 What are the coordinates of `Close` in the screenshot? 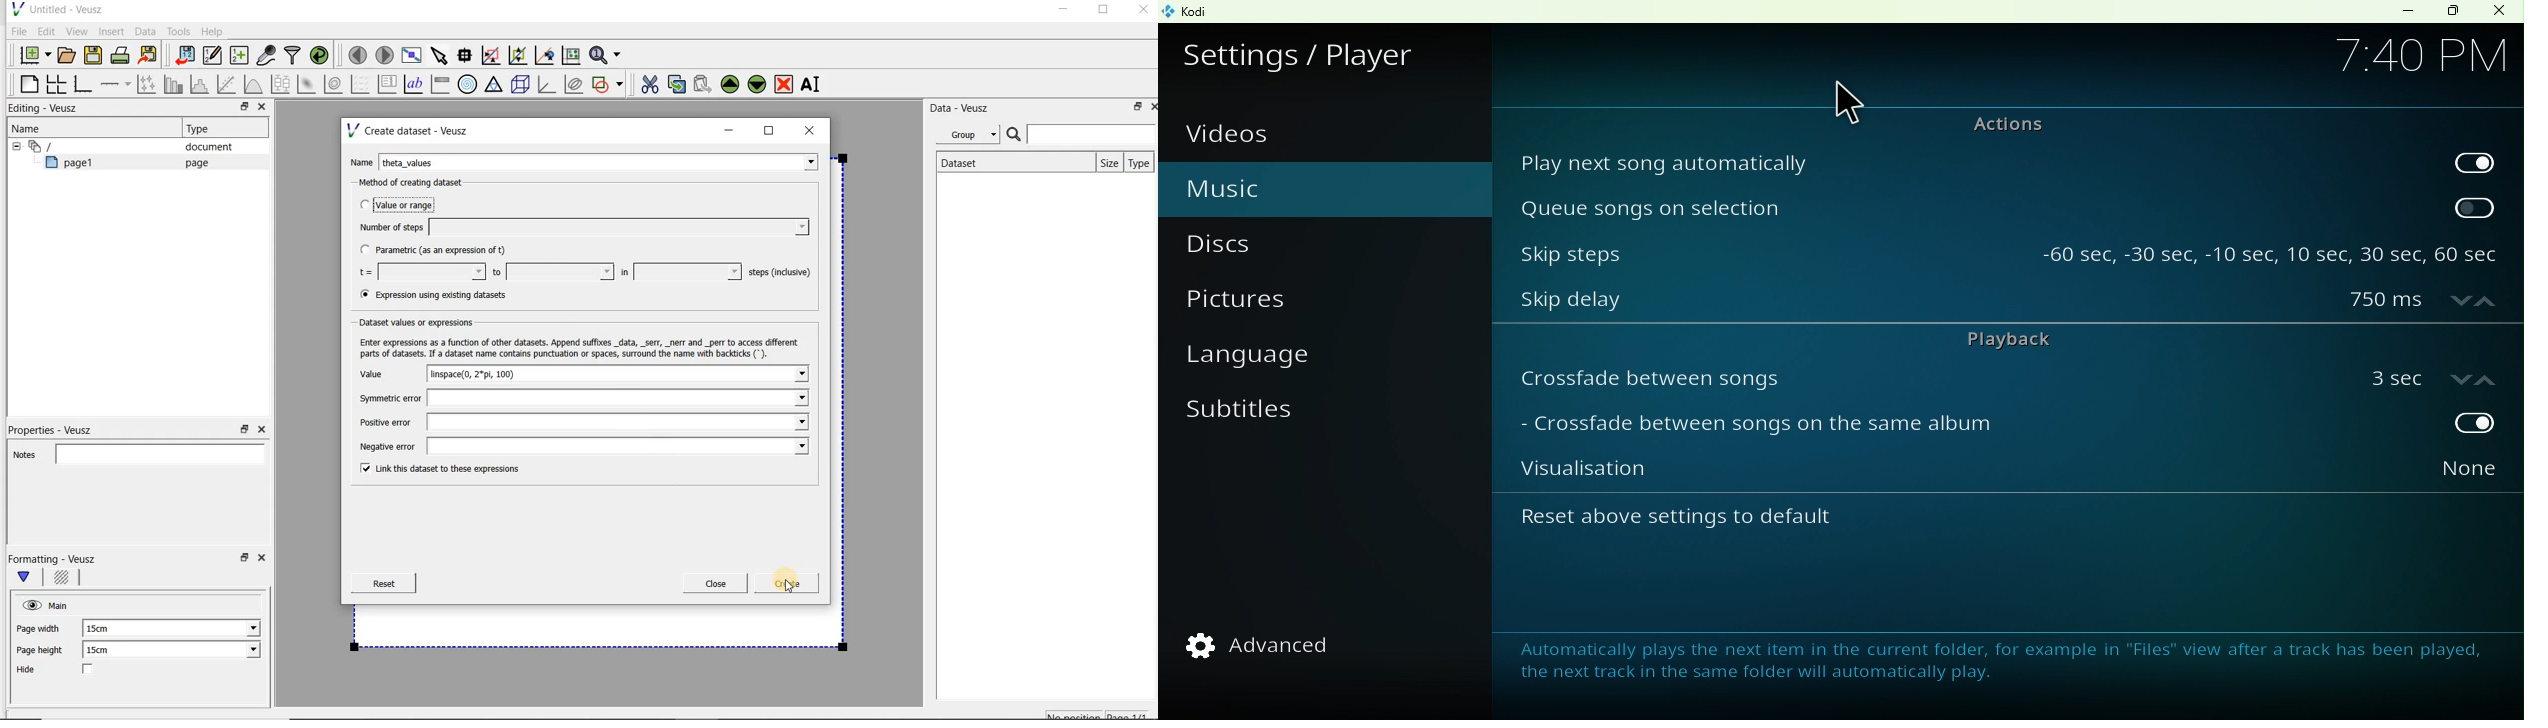 It's located at (716, 583).